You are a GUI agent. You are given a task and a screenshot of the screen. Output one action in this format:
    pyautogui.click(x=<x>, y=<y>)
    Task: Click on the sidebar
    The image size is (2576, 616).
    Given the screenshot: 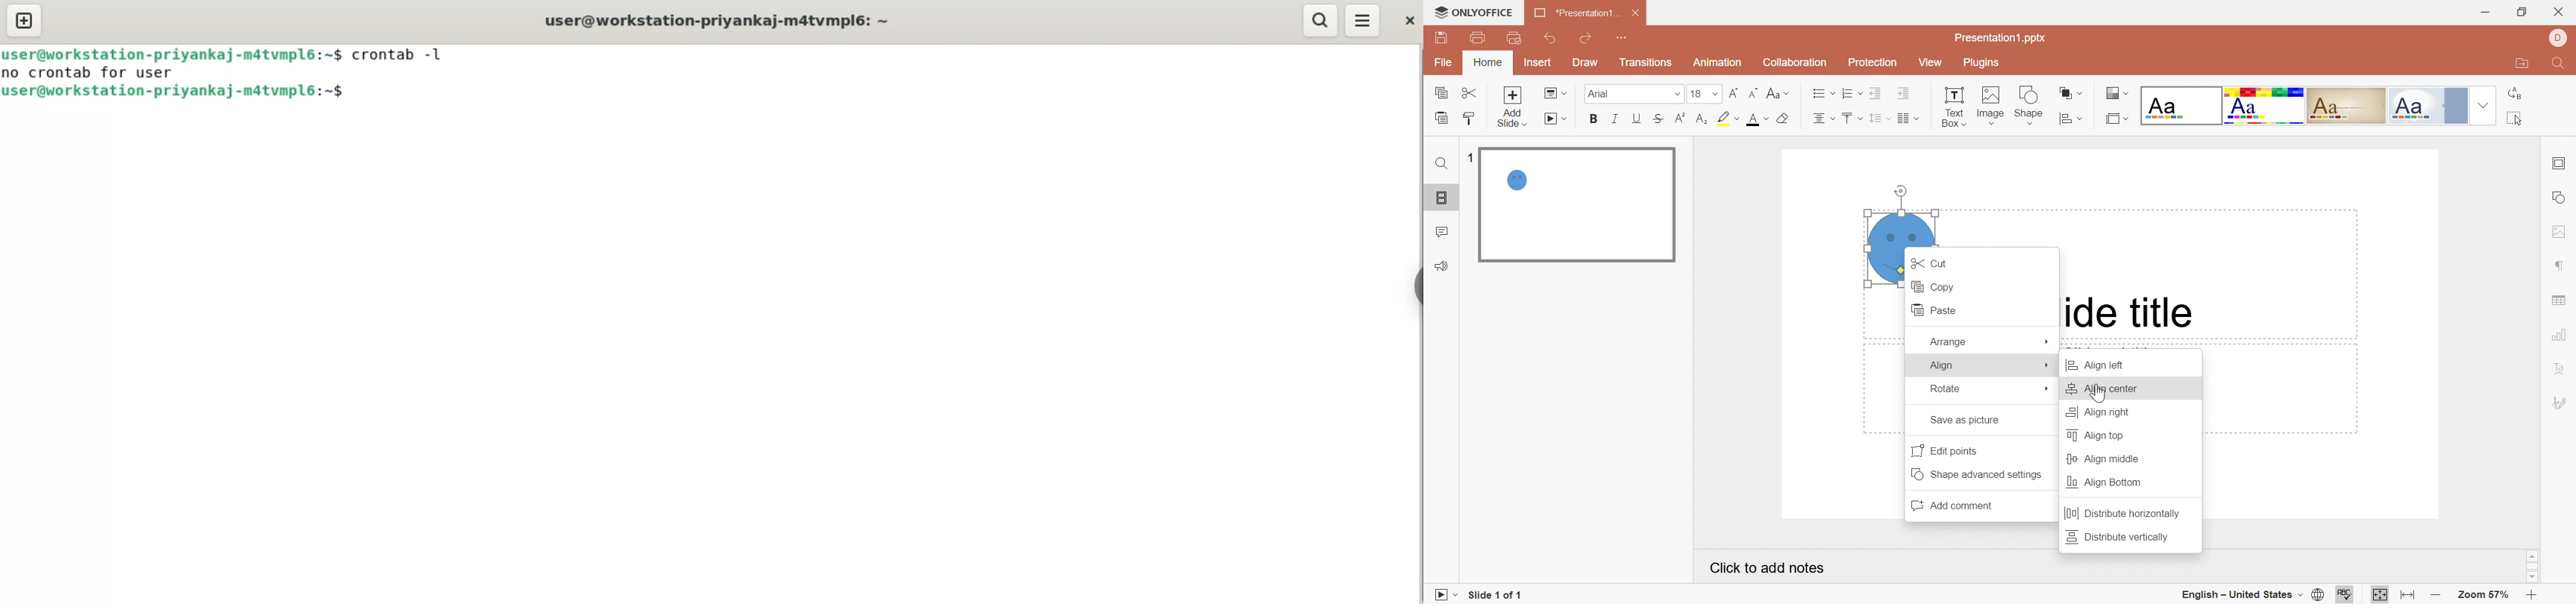 What is the action you would take?
    pyautogui.click(x=1414, y=288)
    